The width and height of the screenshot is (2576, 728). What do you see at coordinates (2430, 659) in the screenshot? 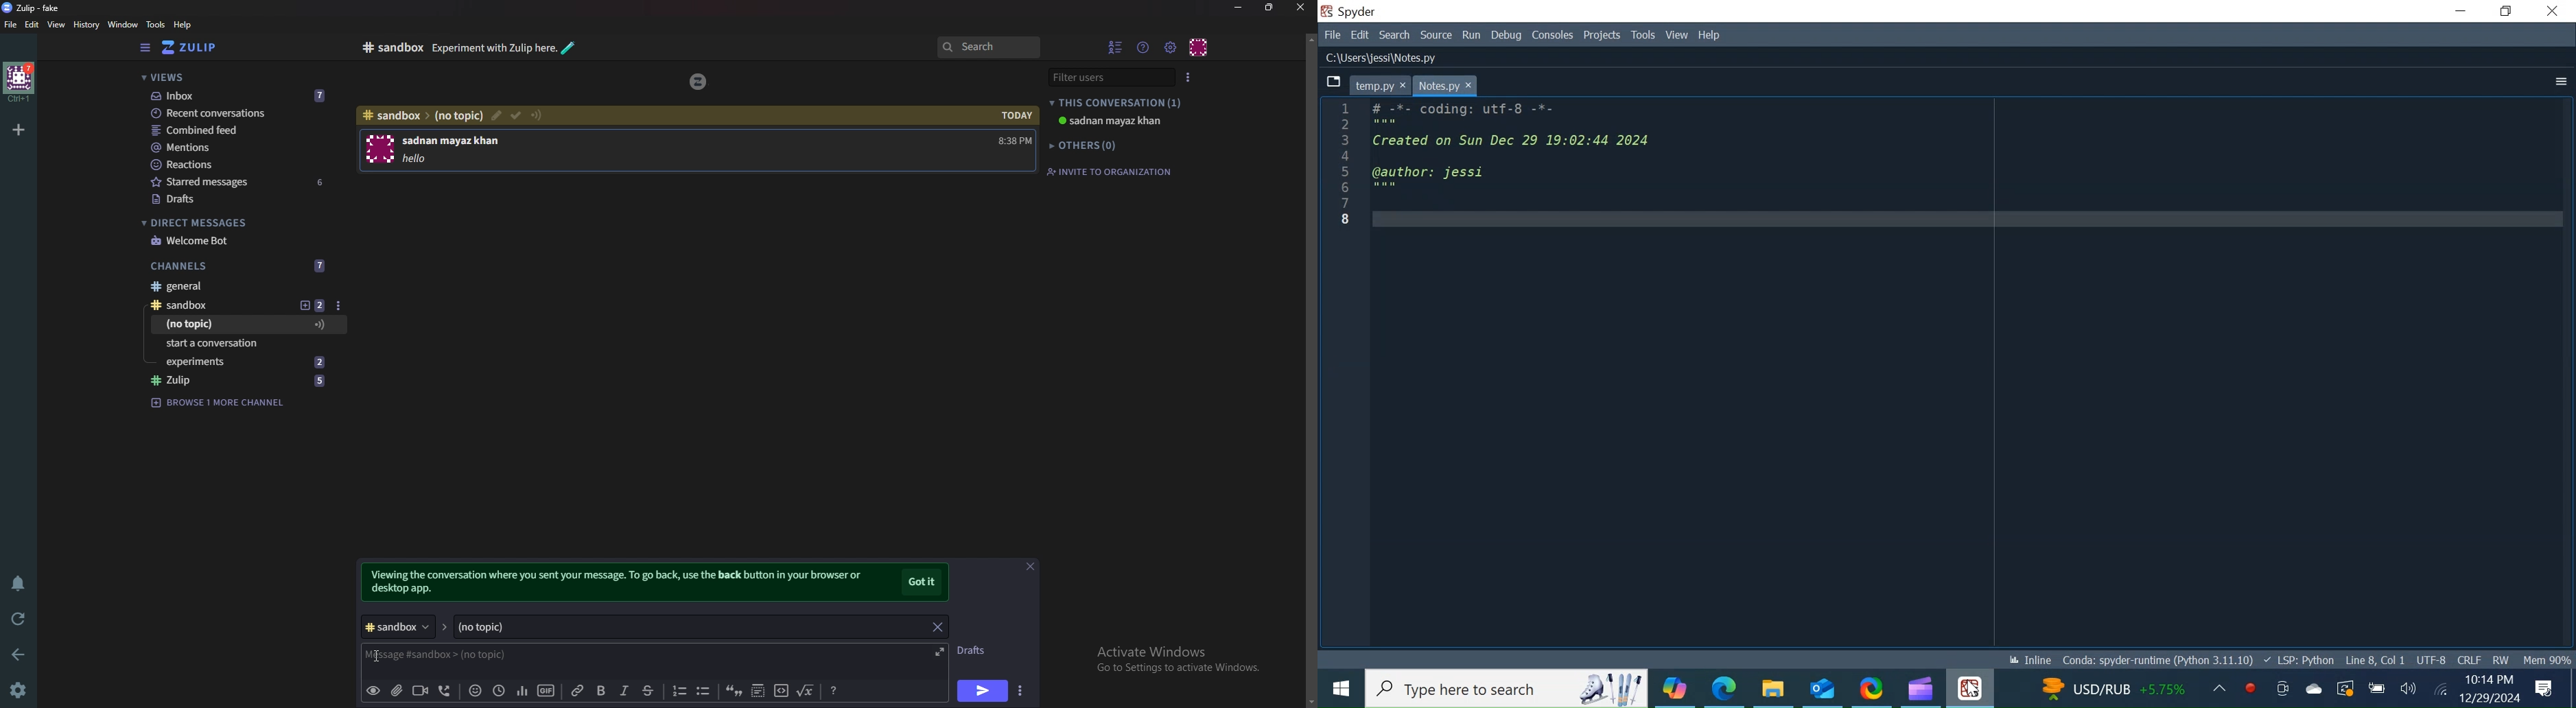
I see `UTF-8` at bounding box center [2430, 659].